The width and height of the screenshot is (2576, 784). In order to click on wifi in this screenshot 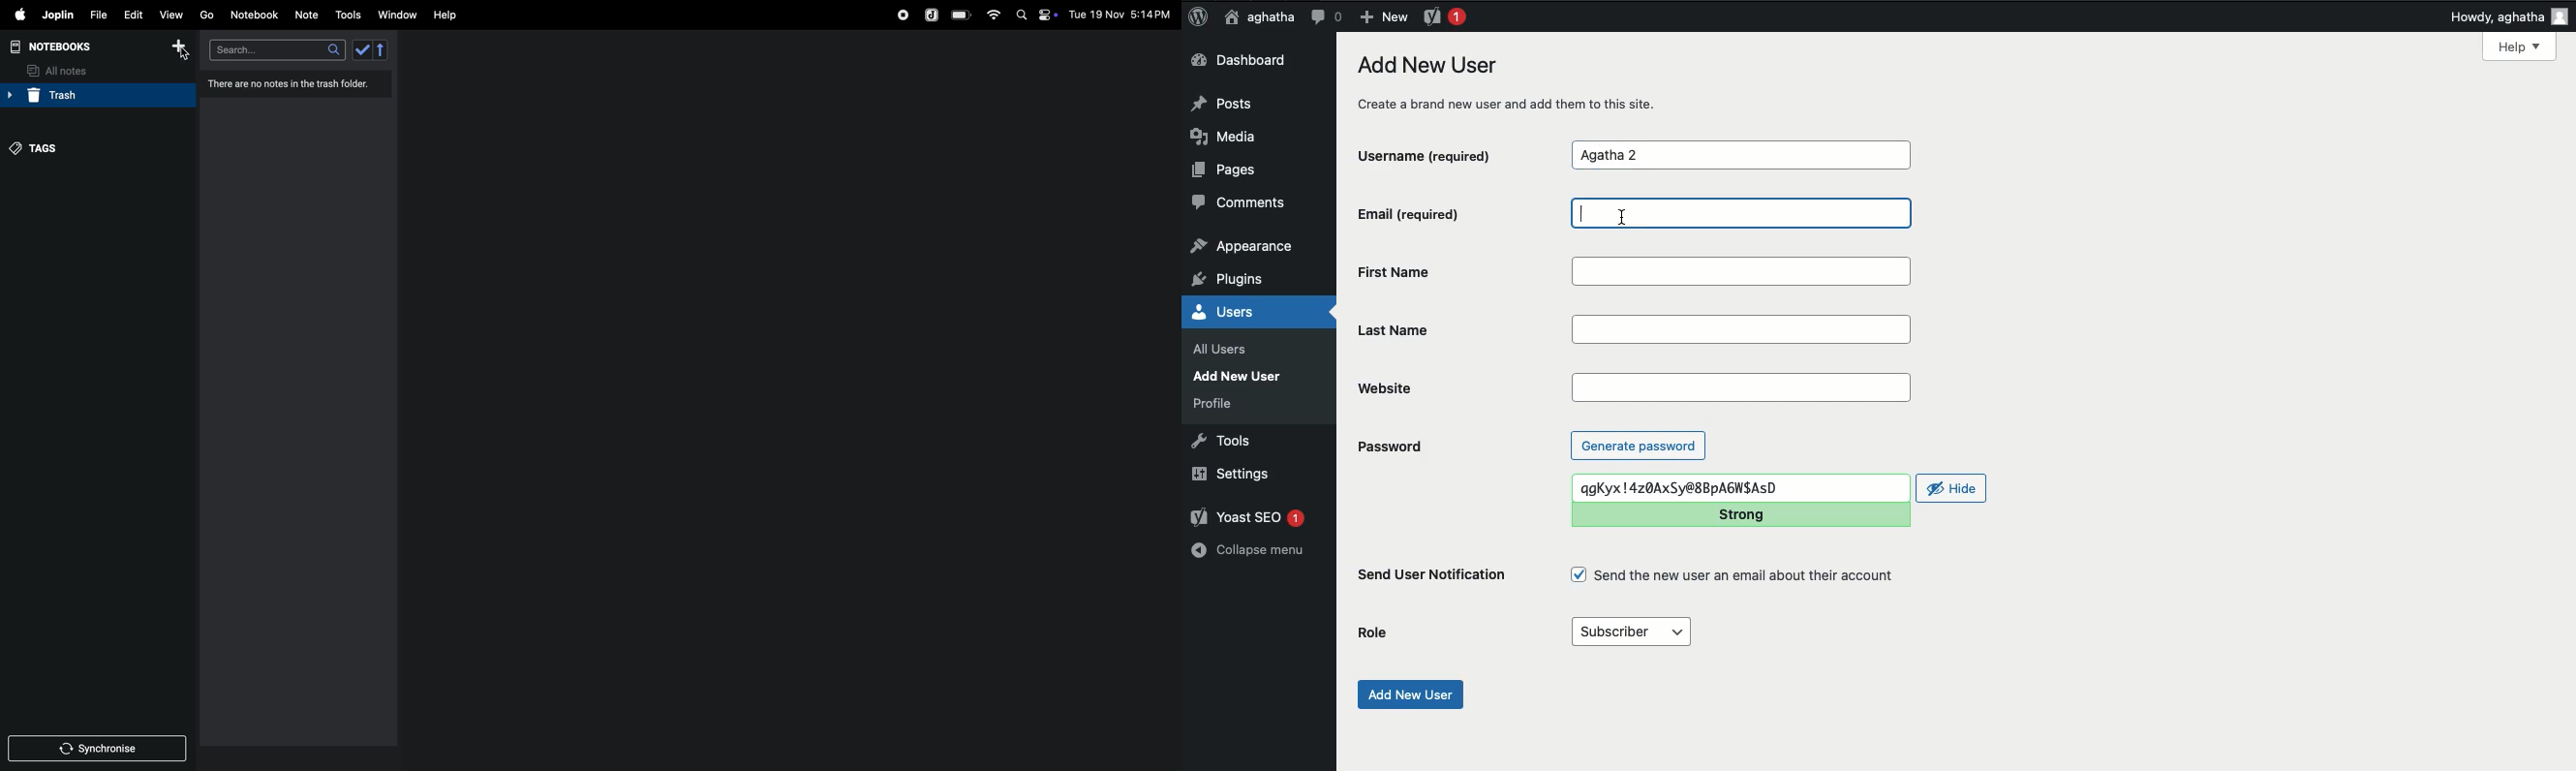, I will do `click(991, 15)`.